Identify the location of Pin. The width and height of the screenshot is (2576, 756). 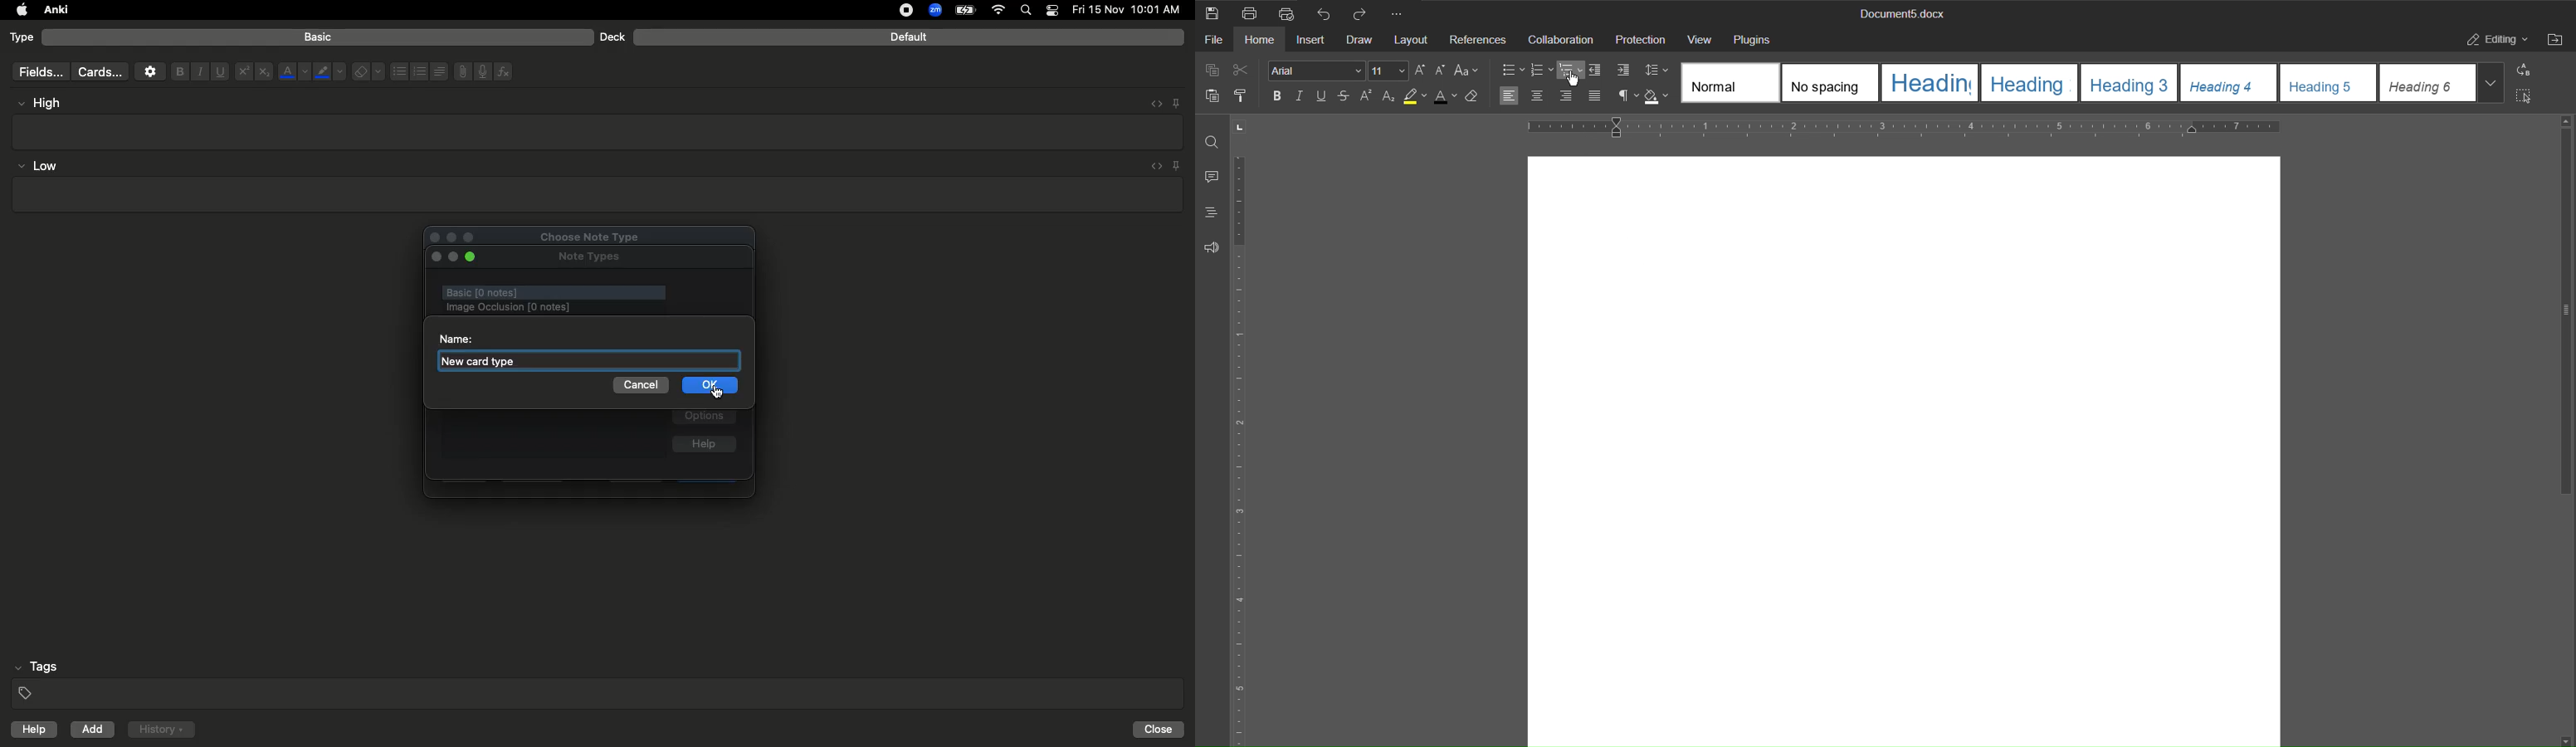
(1176, 102).